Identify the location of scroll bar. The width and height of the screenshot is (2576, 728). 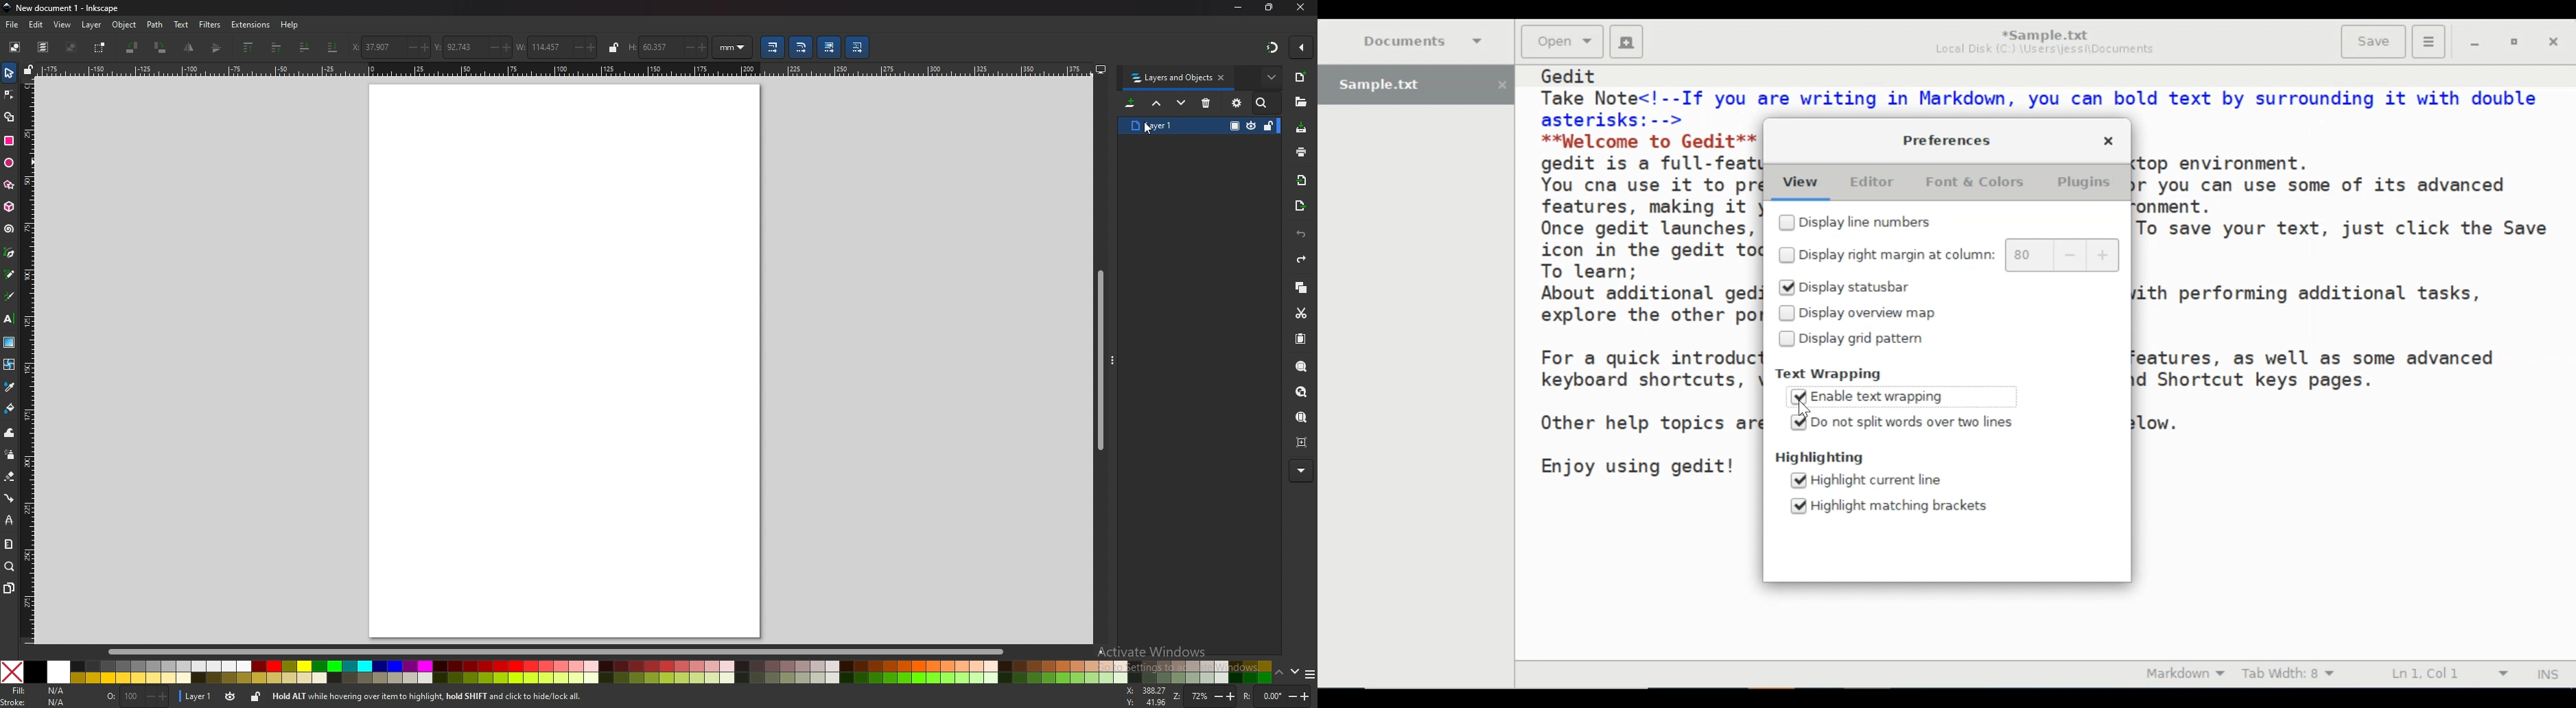
(1099, 360).